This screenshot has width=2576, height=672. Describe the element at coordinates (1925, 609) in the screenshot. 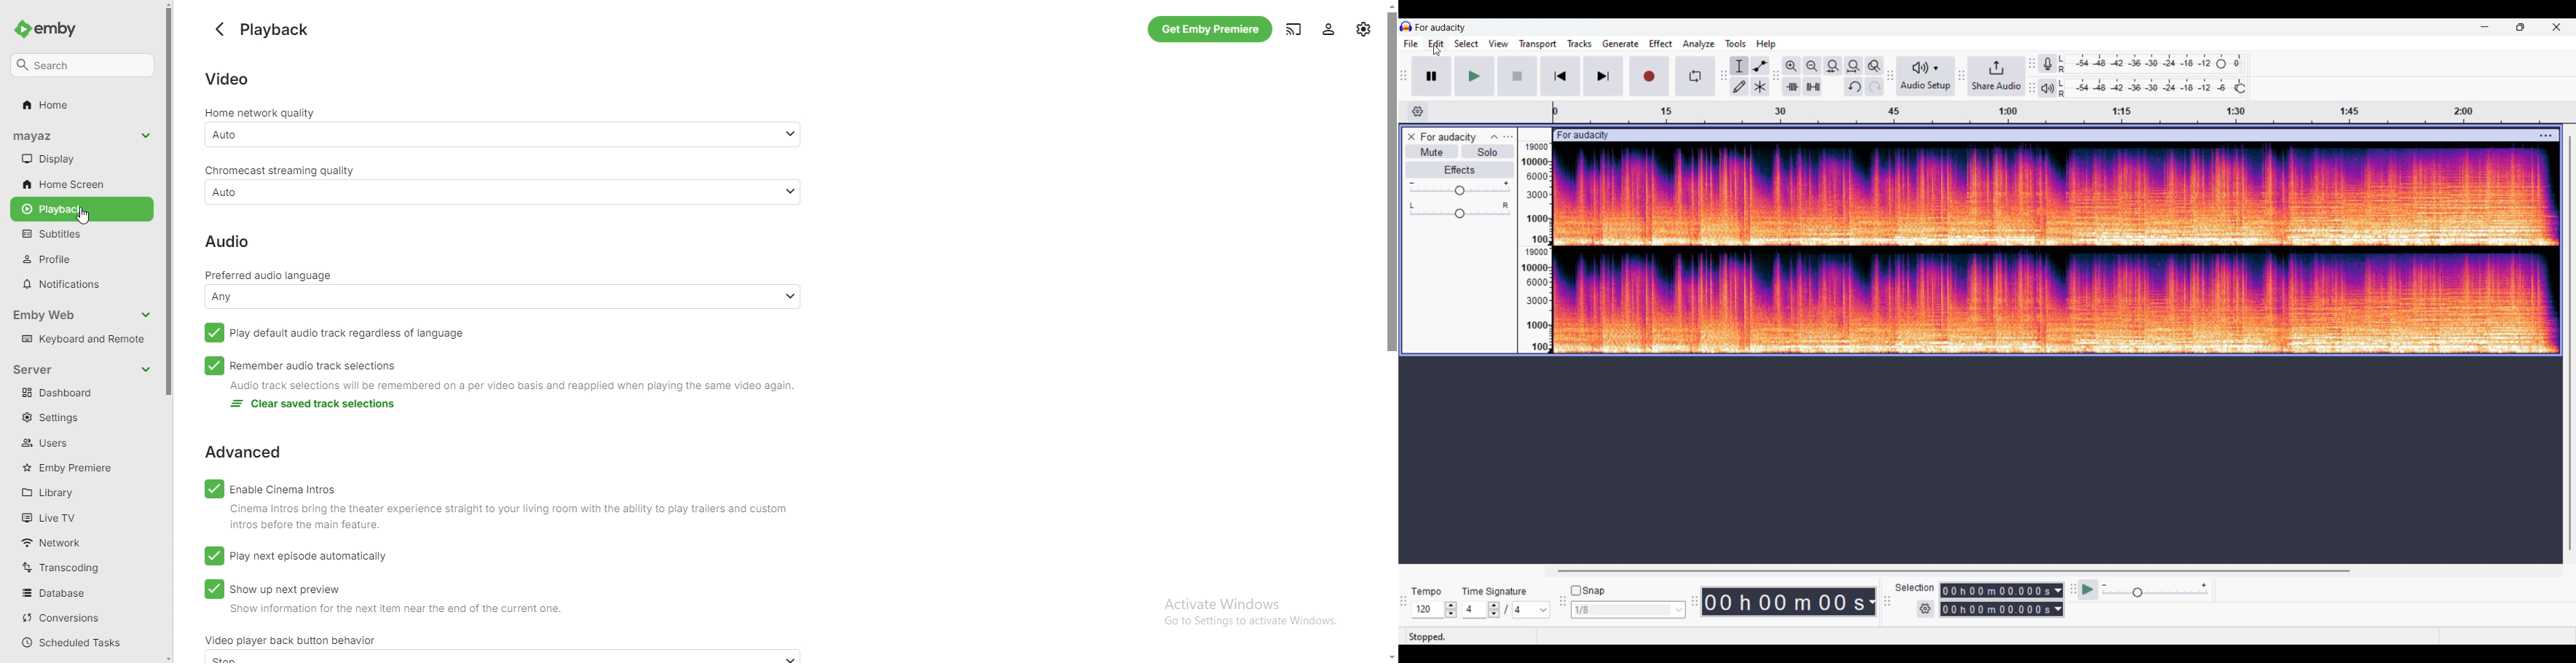

I see `Settings` at that location.